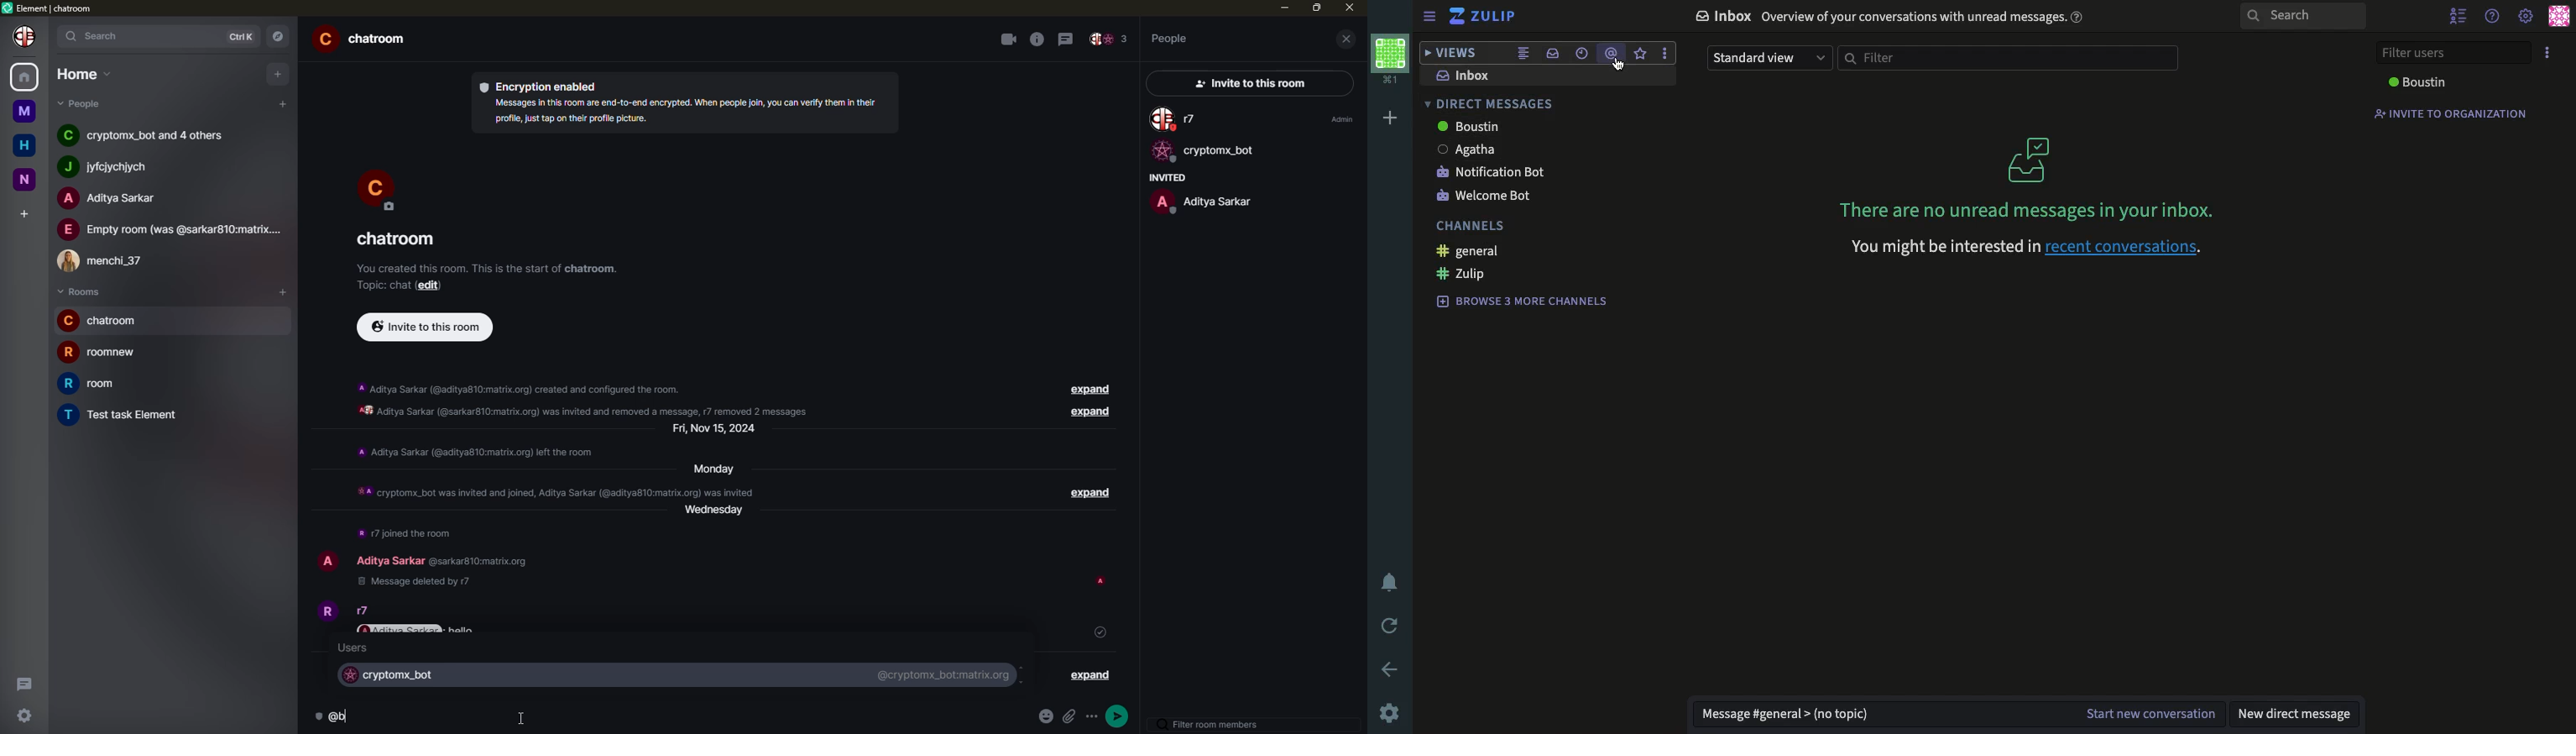 Image resolution: width=2576 pixels, height=756 pixels. What do you see at coordinates (1612, 54) in the screenshot?
I see `mention` at bounding box center [1612, 54].